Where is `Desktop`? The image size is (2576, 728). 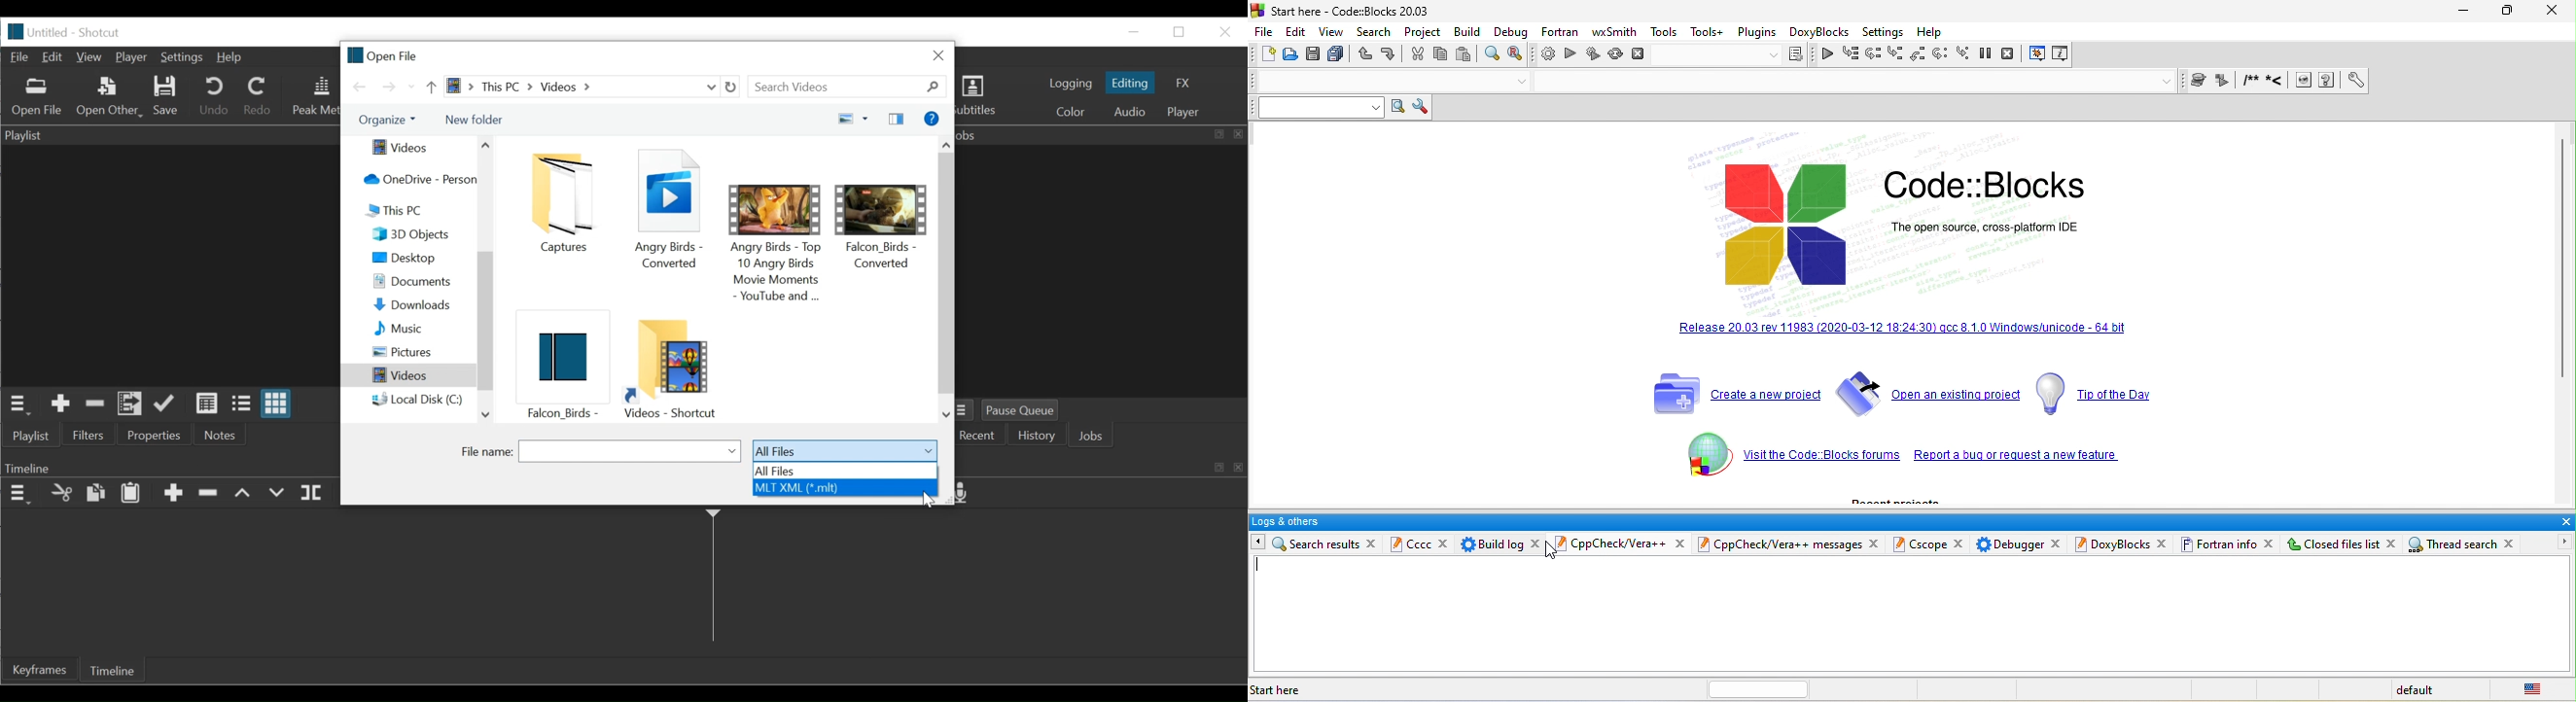 Desktop is located at coordinates (421, 257).